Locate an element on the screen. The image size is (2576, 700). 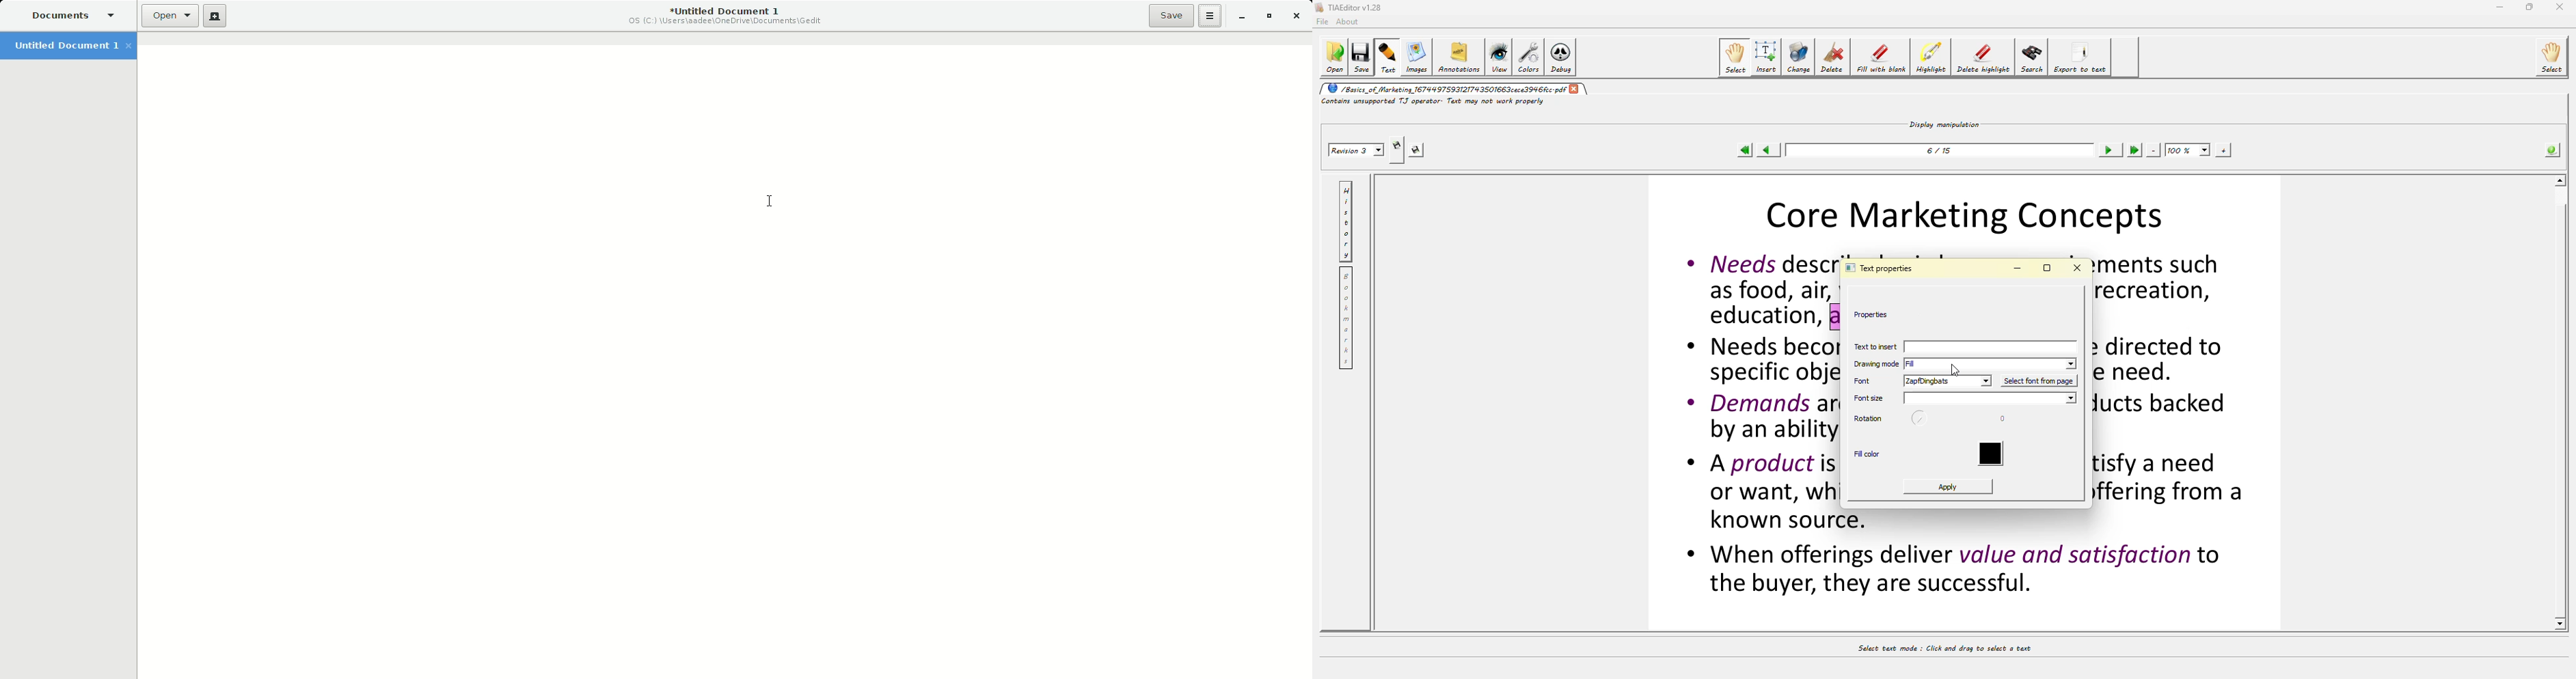
maximize is located at coordinates (2530, 7).